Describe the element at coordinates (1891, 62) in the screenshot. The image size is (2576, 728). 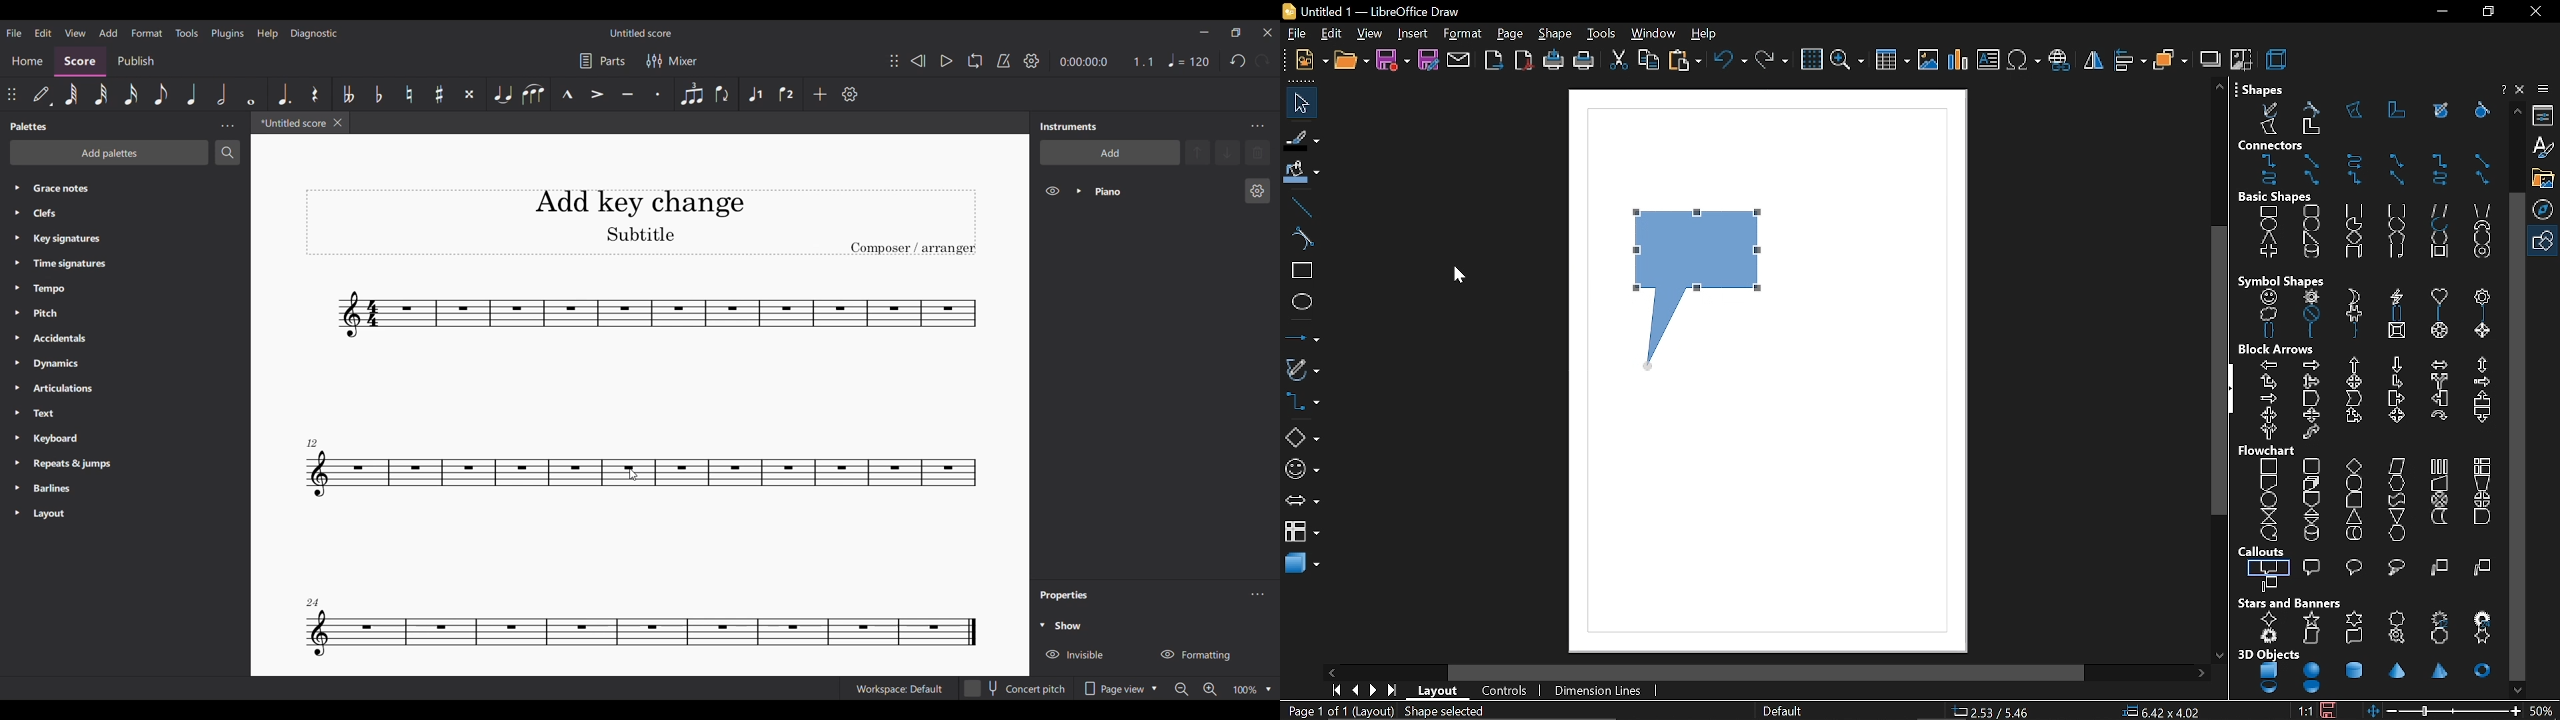
I see `insert table` at that location.